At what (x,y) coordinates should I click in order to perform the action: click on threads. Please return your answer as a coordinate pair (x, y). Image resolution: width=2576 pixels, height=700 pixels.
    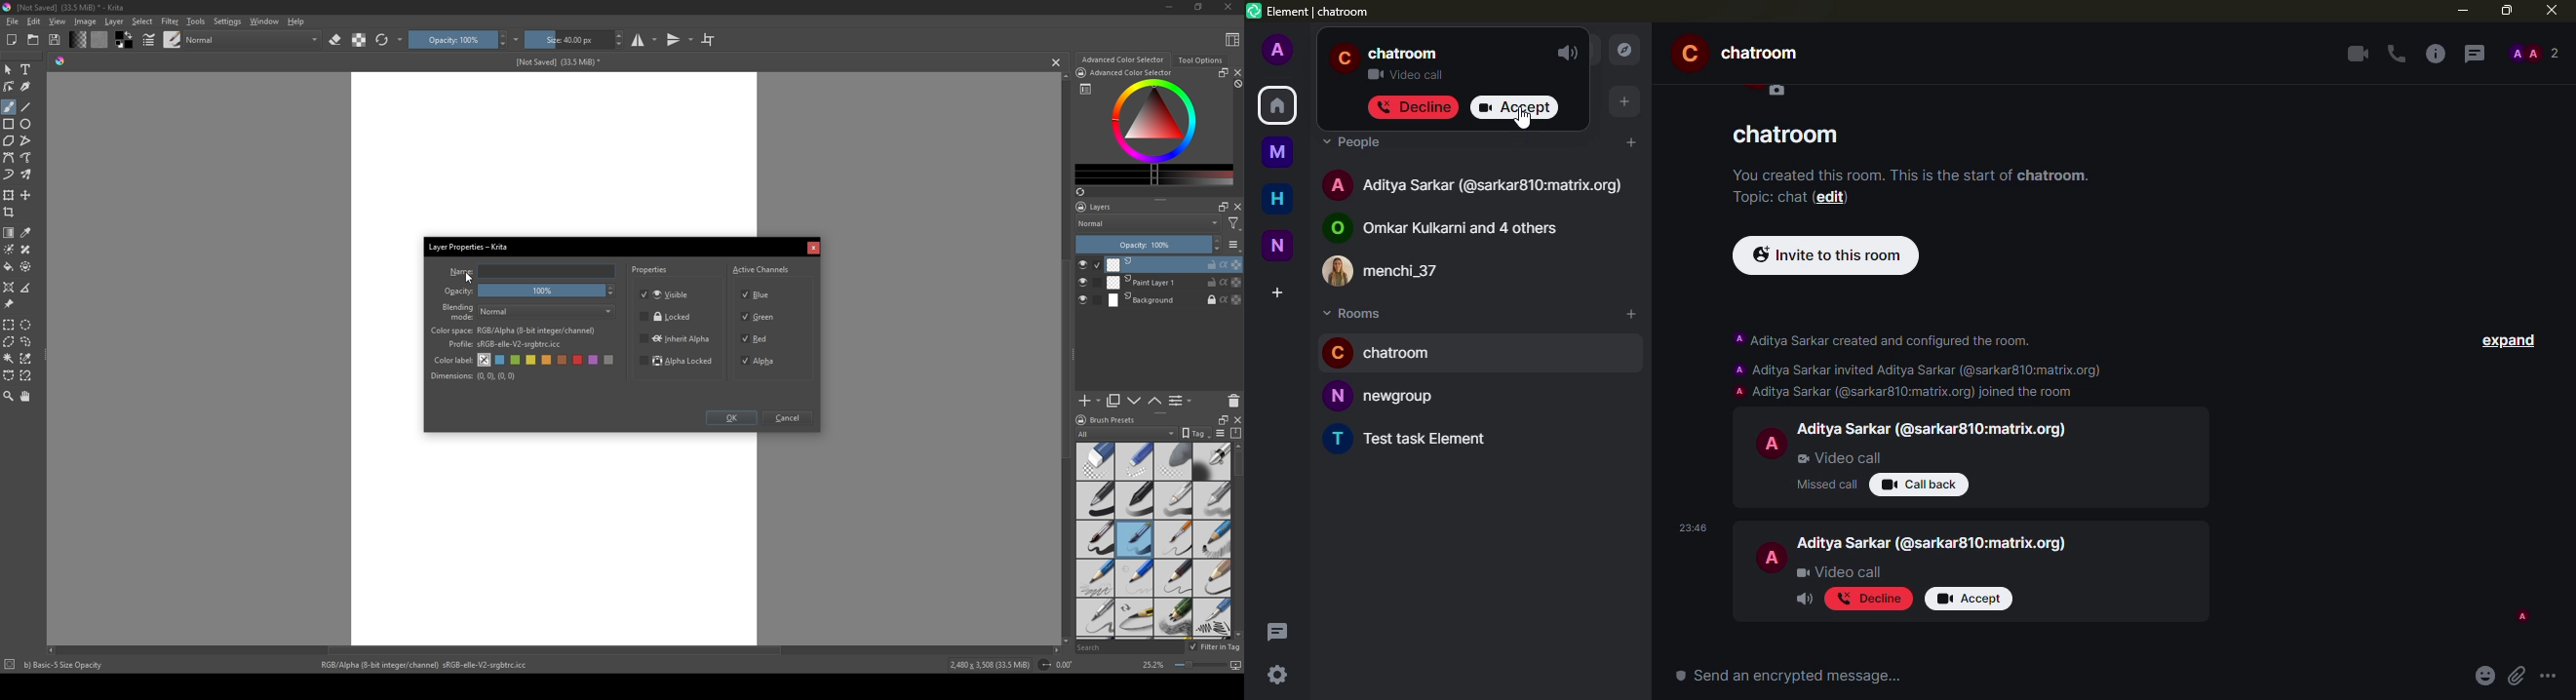
    Looking at the image, I should click on (2475, 55).